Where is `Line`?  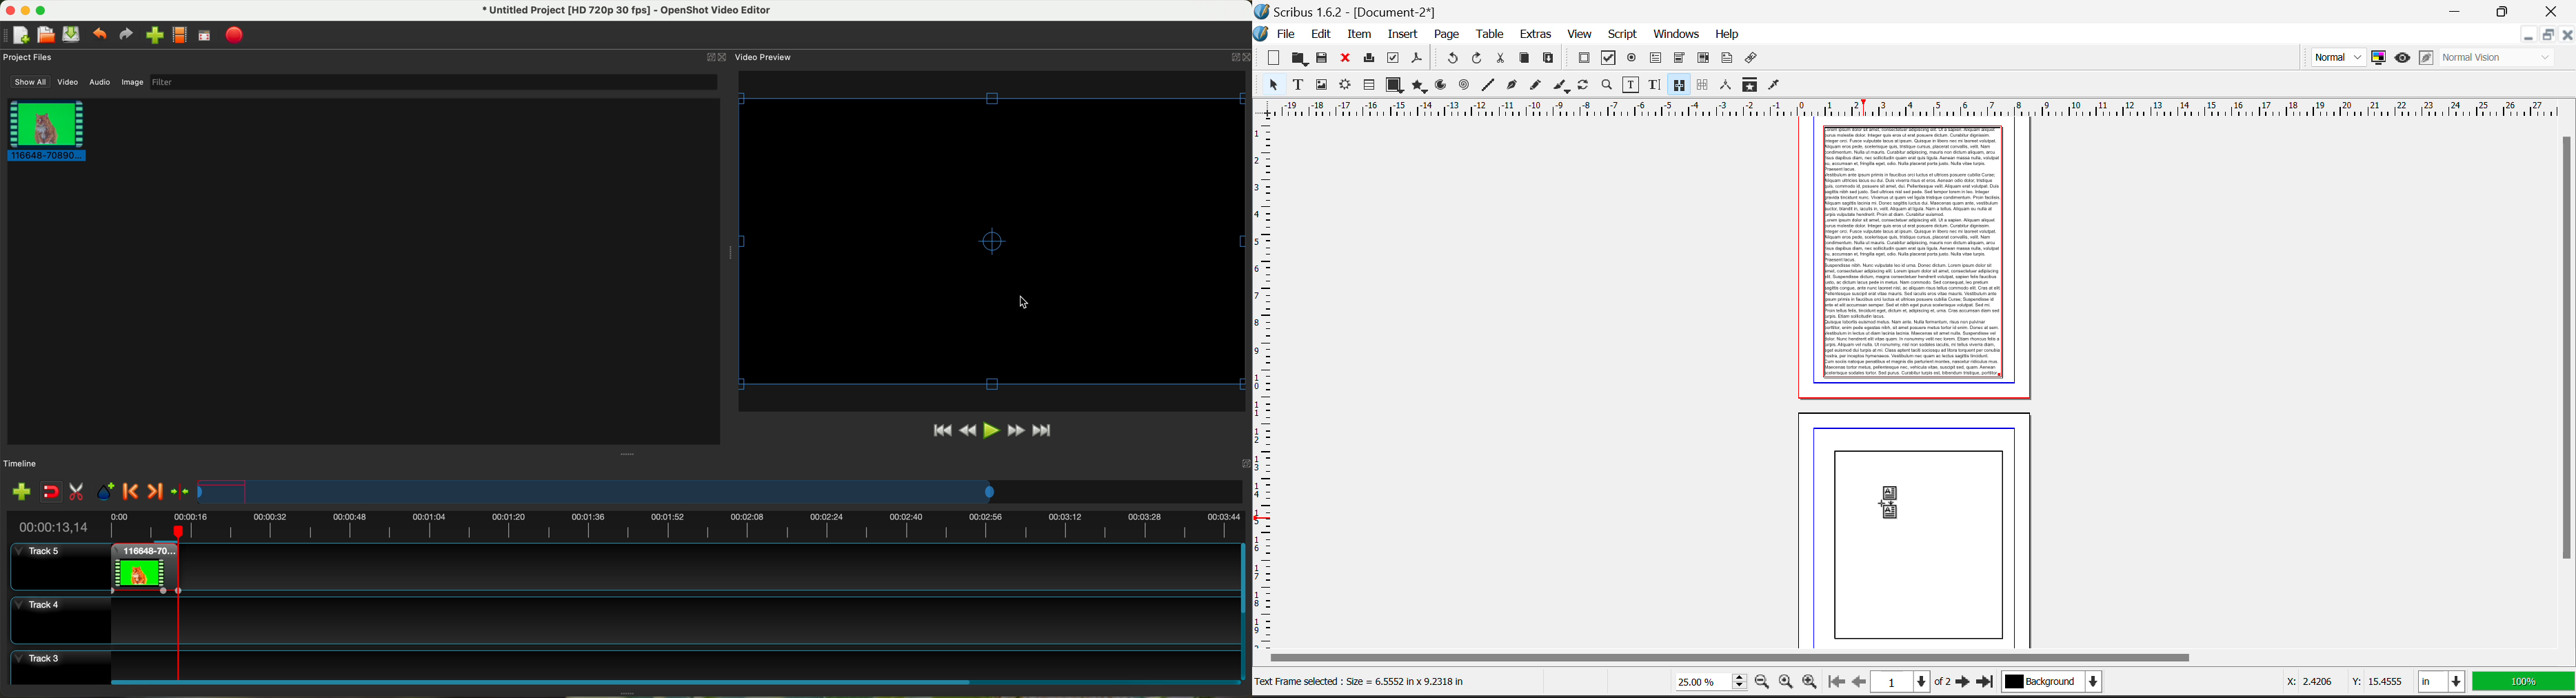
Line is located at coordinates (1488, 86).